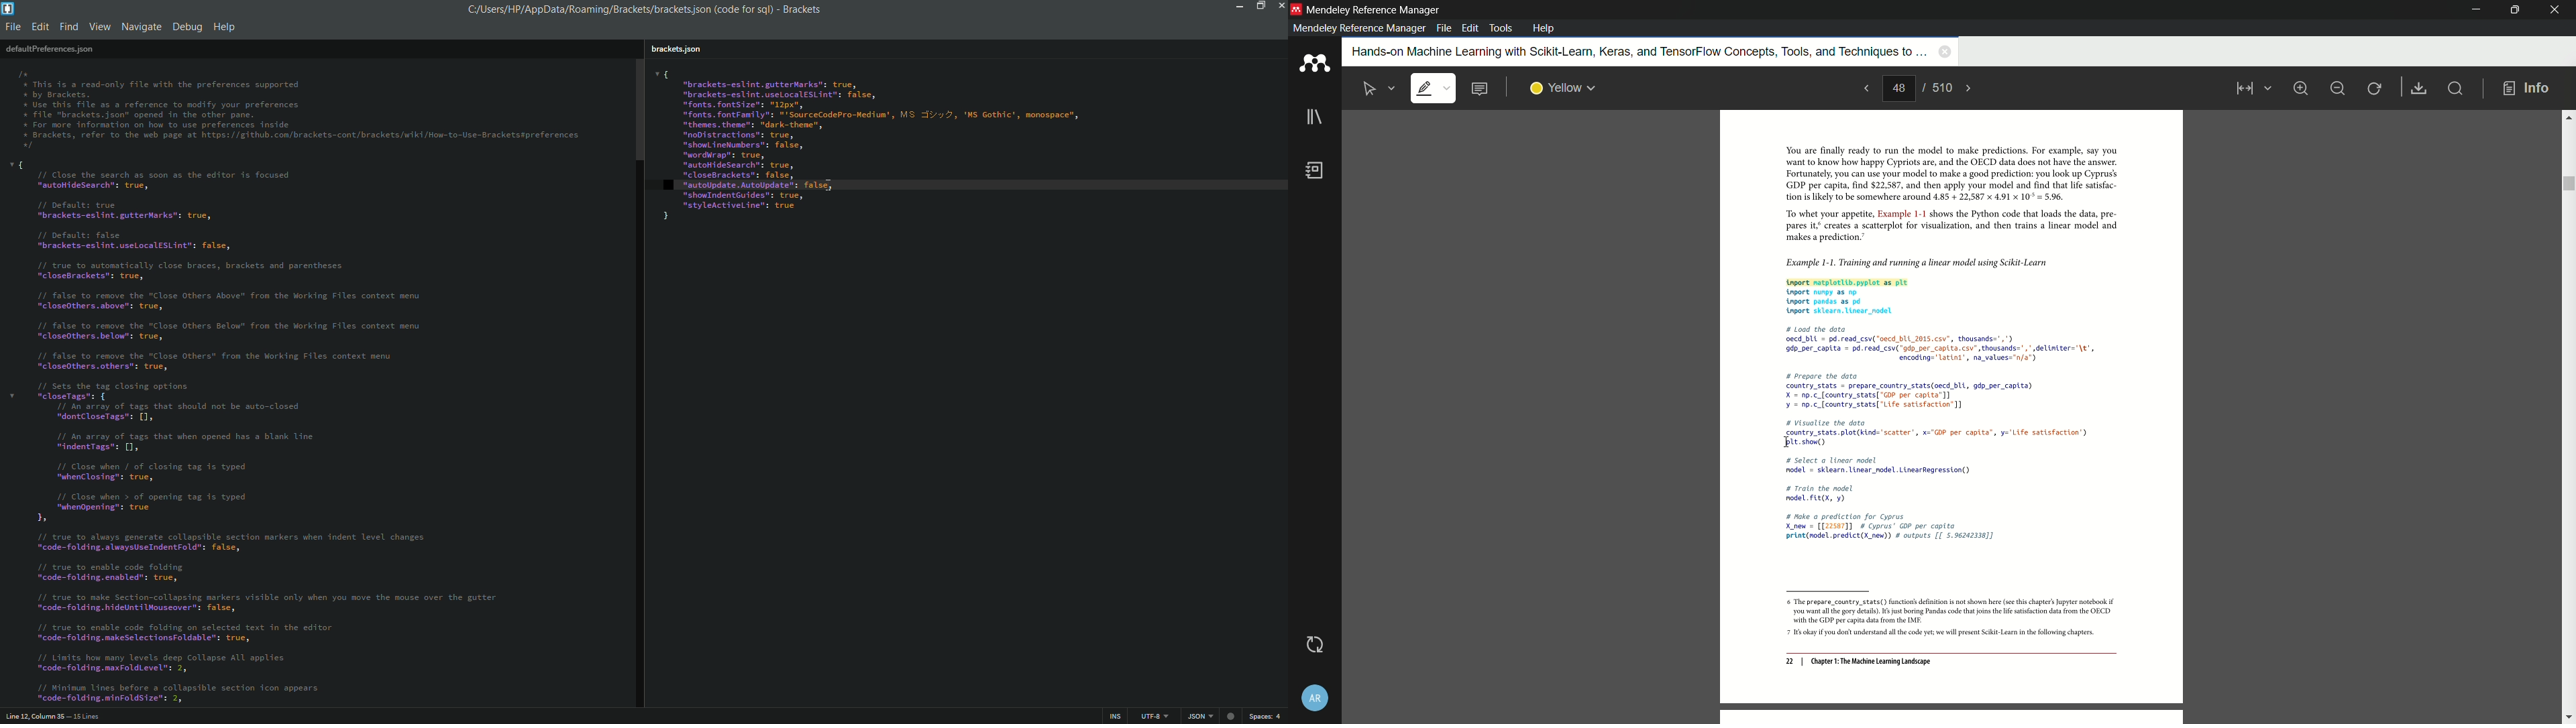 This screenshot has height=728, width=2576. What do you see at coordinates (225, 27) in the screenshot?
I see `help menu` at bounding box center [225, 27].